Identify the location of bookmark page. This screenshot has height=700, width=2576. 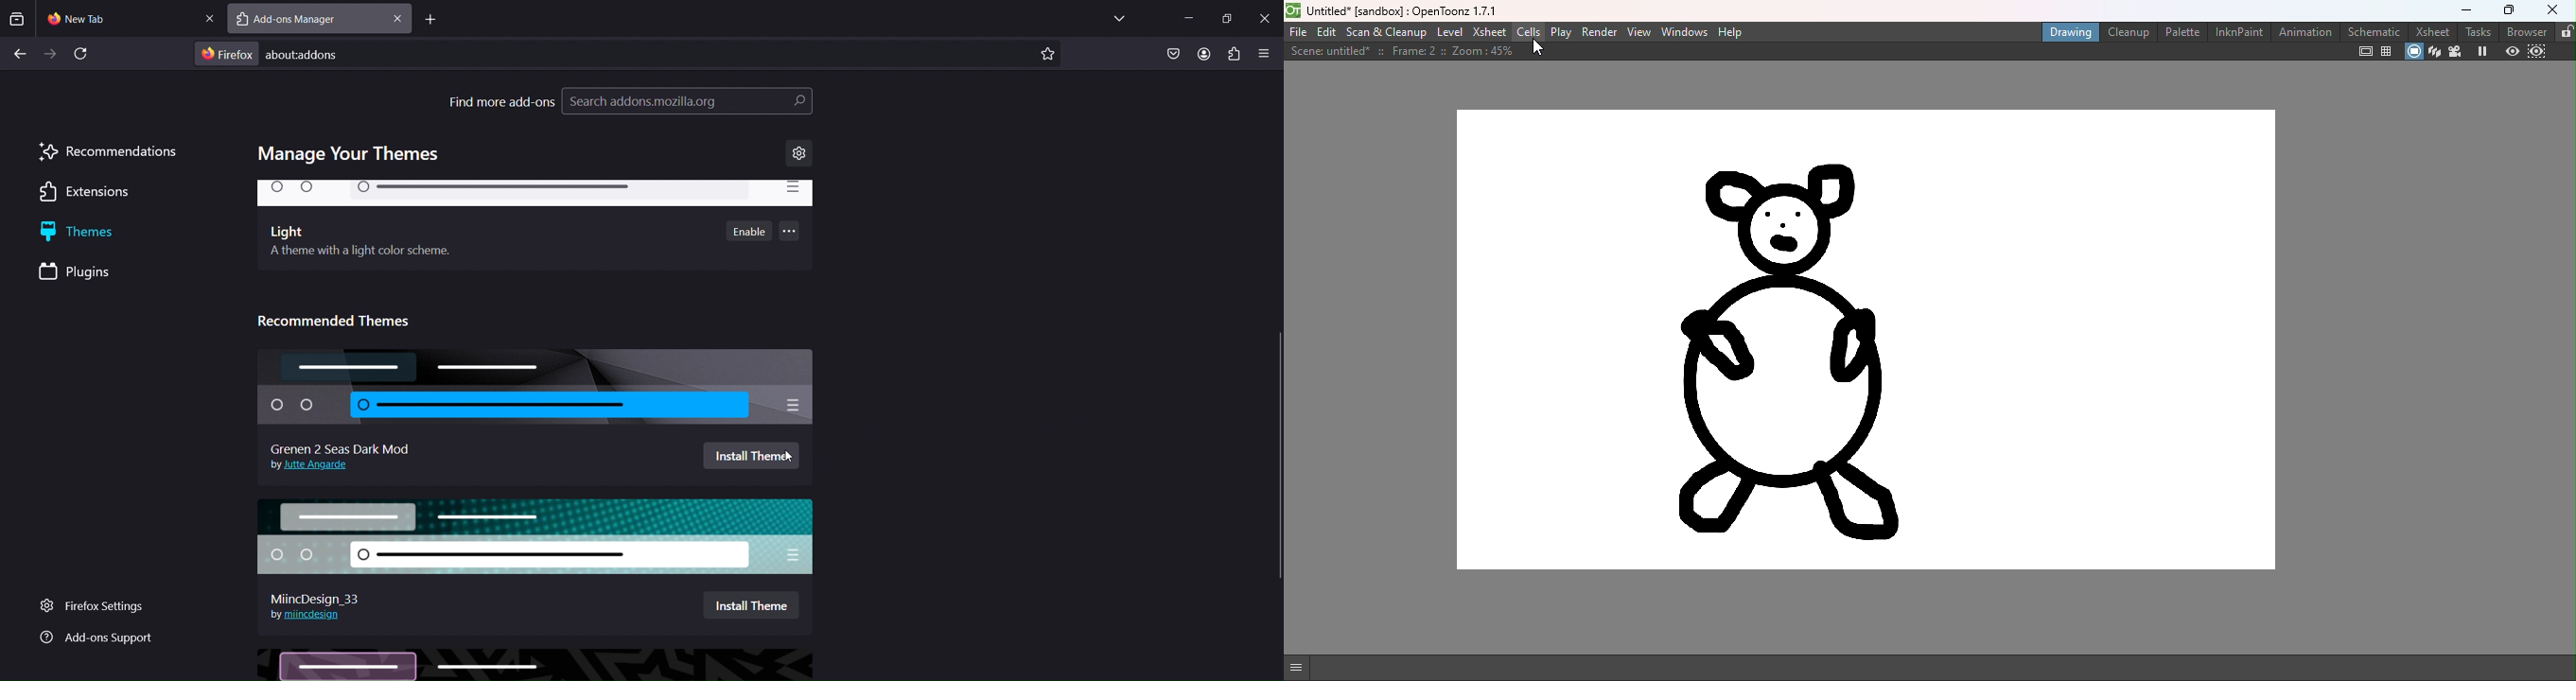
(1048, 54).